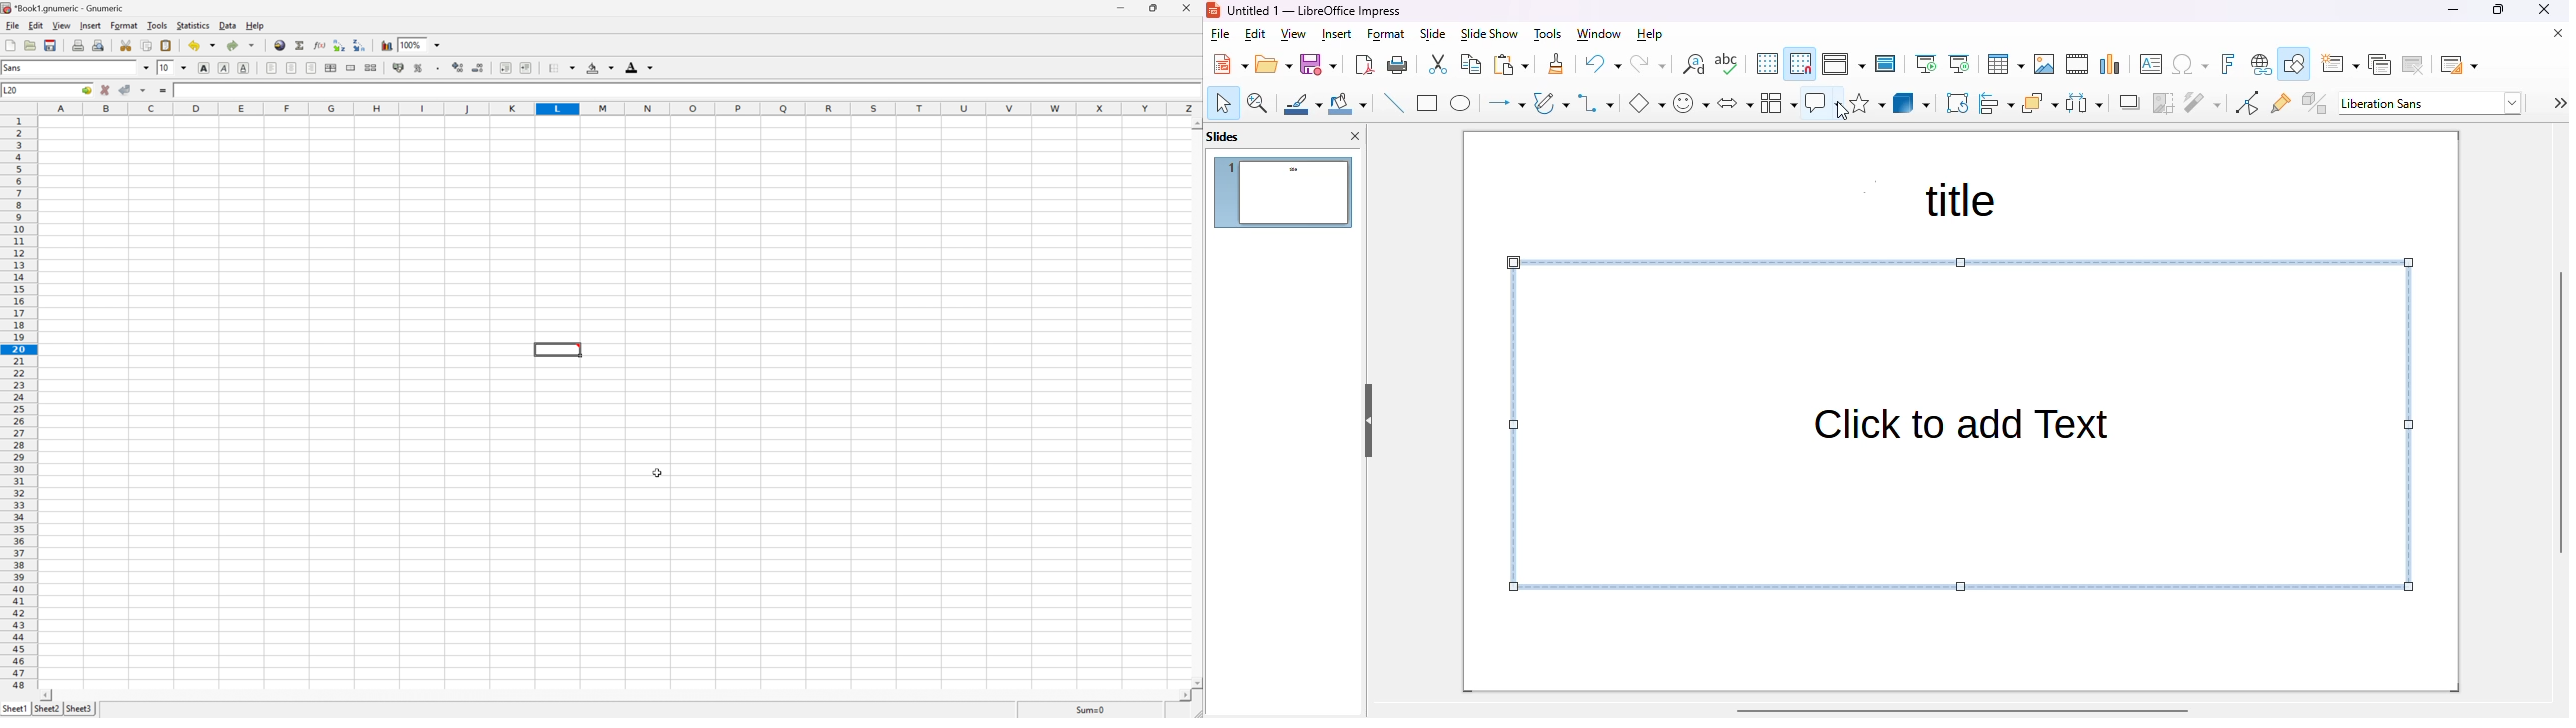 The height and width of the screenshot is (728, 2576). Describe the element at coordinates (1997, 102) in the screenshot. I see `align objects` at that location.